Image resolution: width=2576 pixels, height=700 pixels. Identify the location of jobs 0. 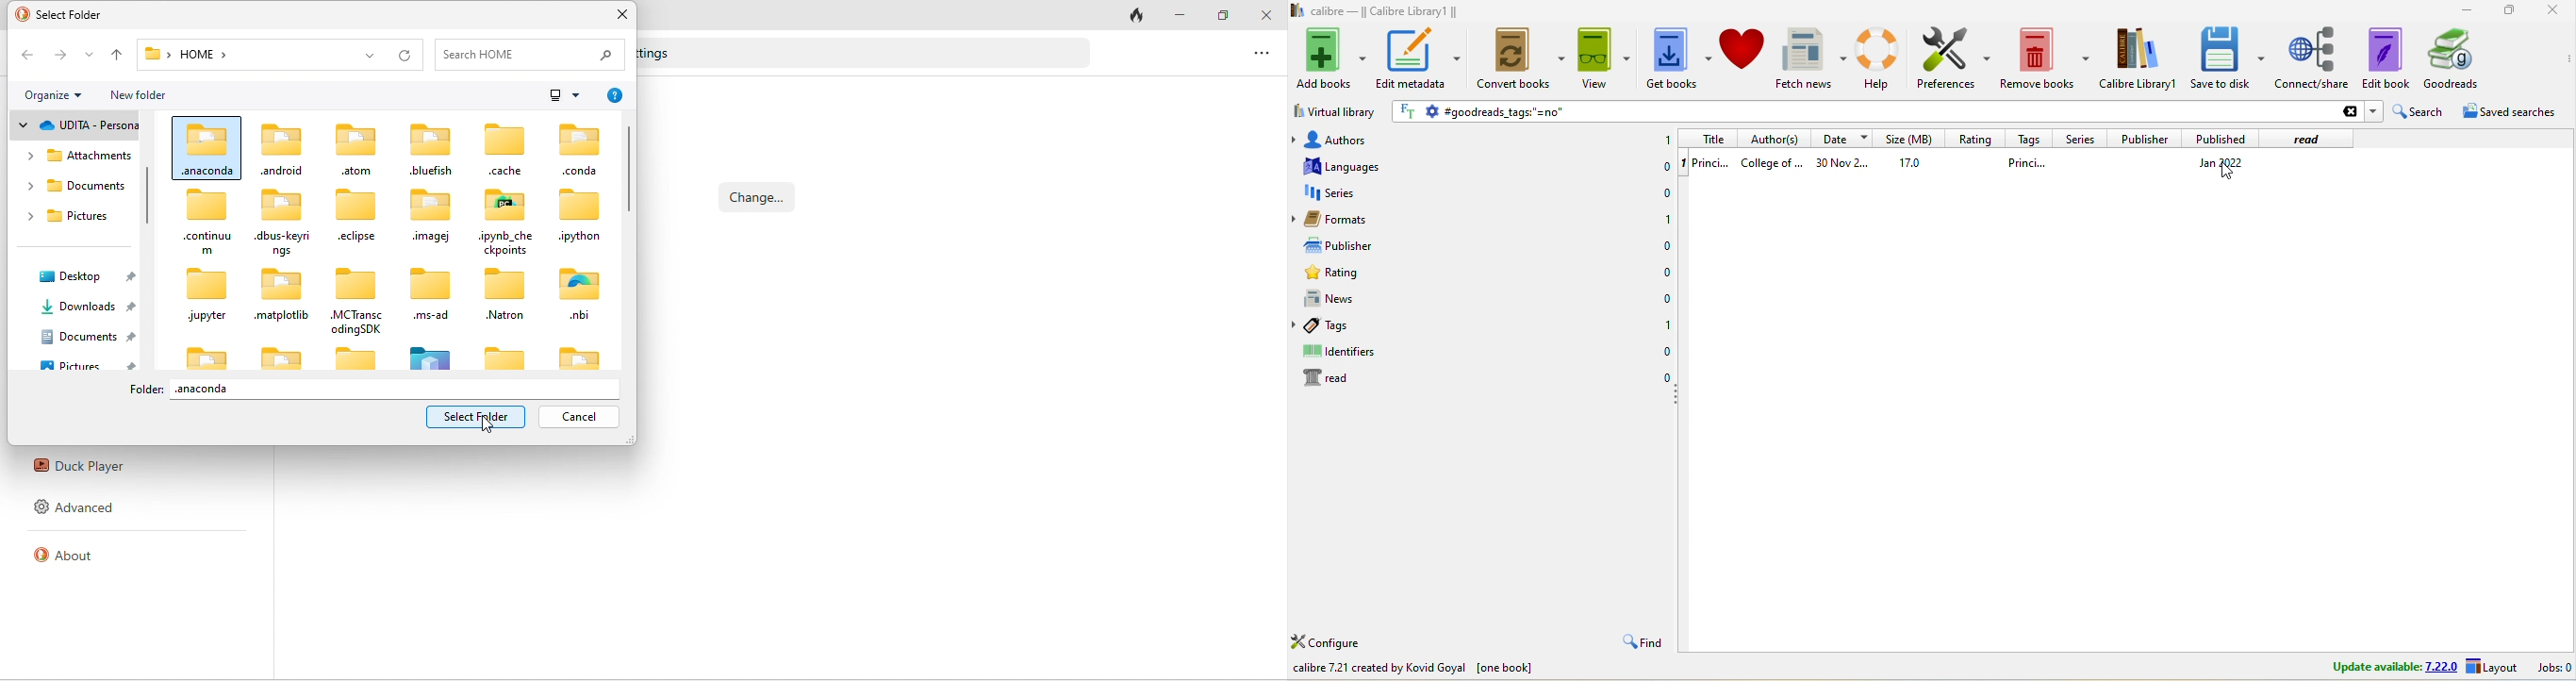
(2553, 669).